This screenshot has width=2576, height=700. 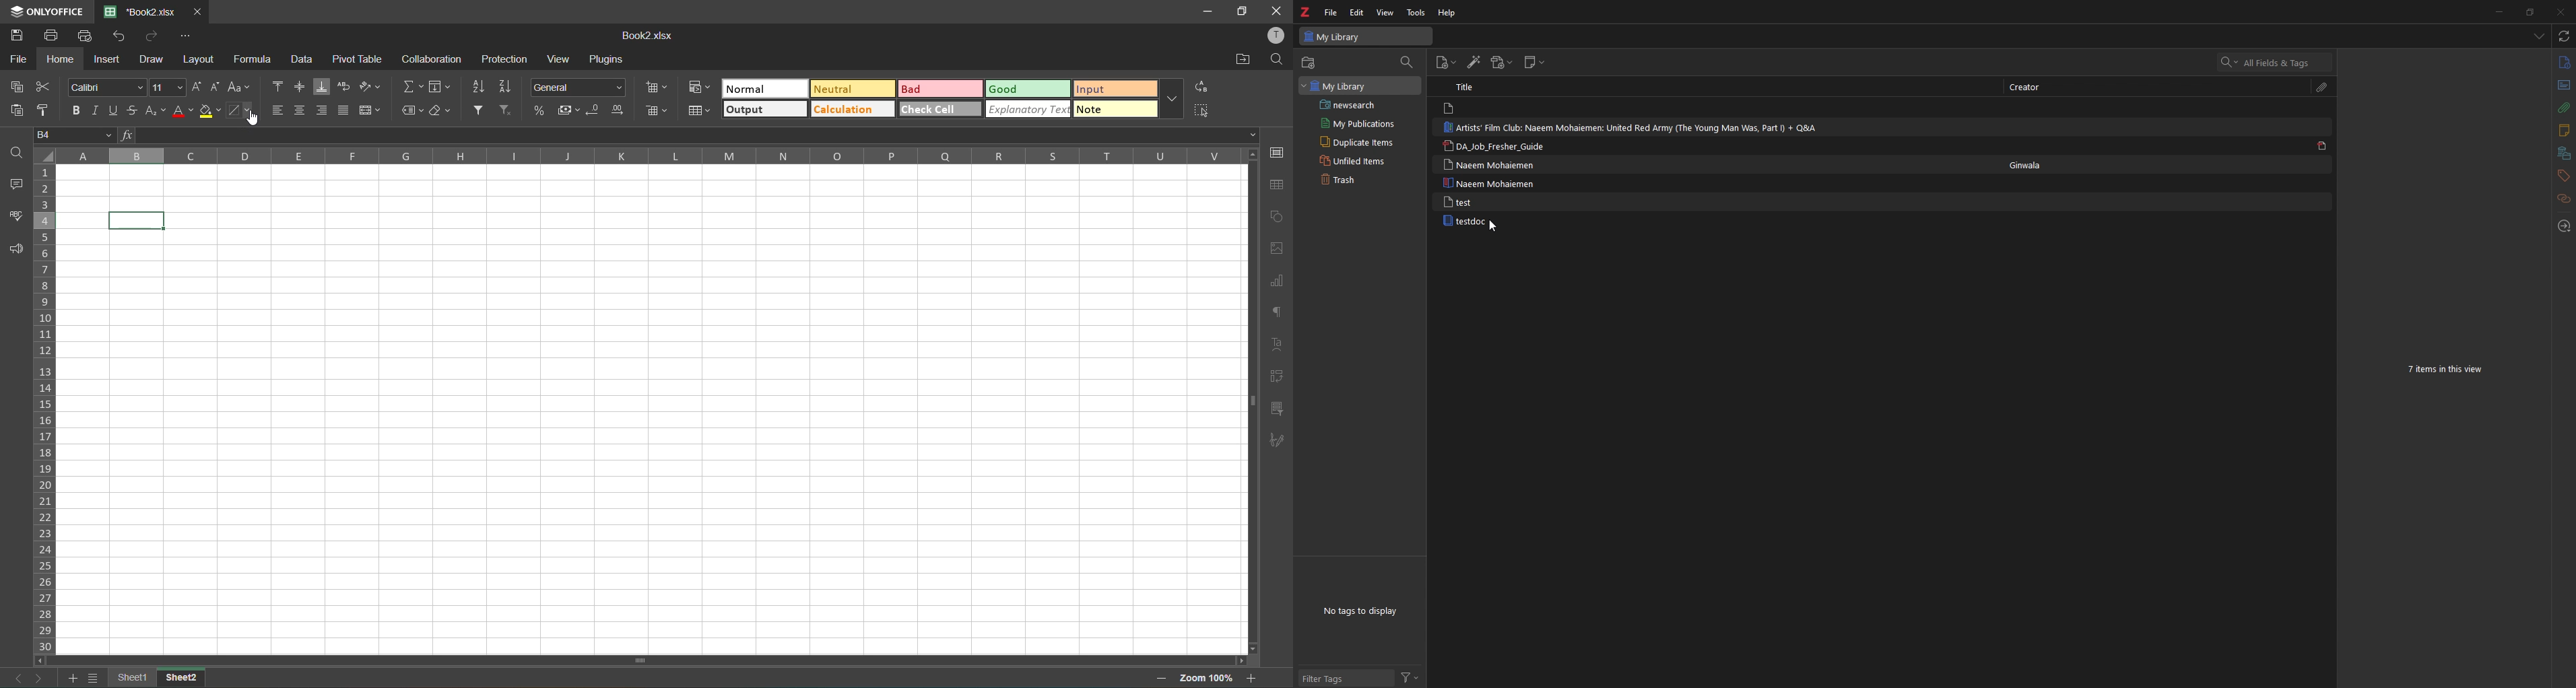 I want to click on conditional formatting, so click(x=702, y=89).